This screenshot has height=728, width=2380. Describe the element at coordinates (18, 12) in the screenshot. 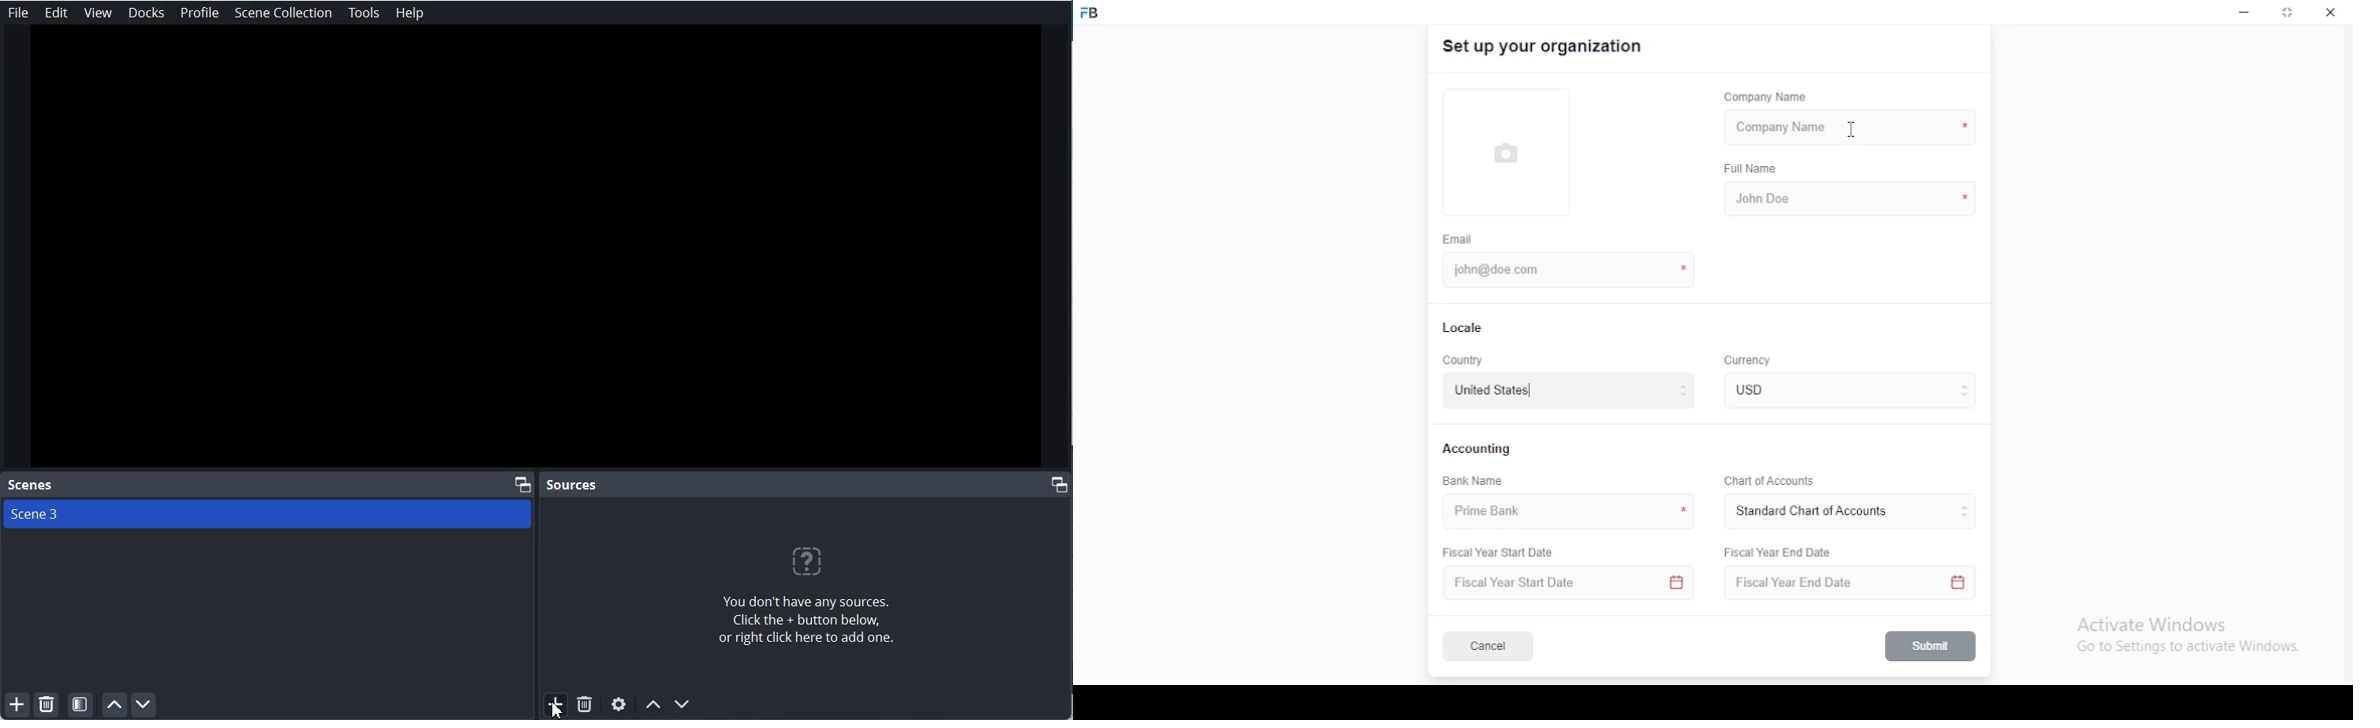

I see `File` at that location.